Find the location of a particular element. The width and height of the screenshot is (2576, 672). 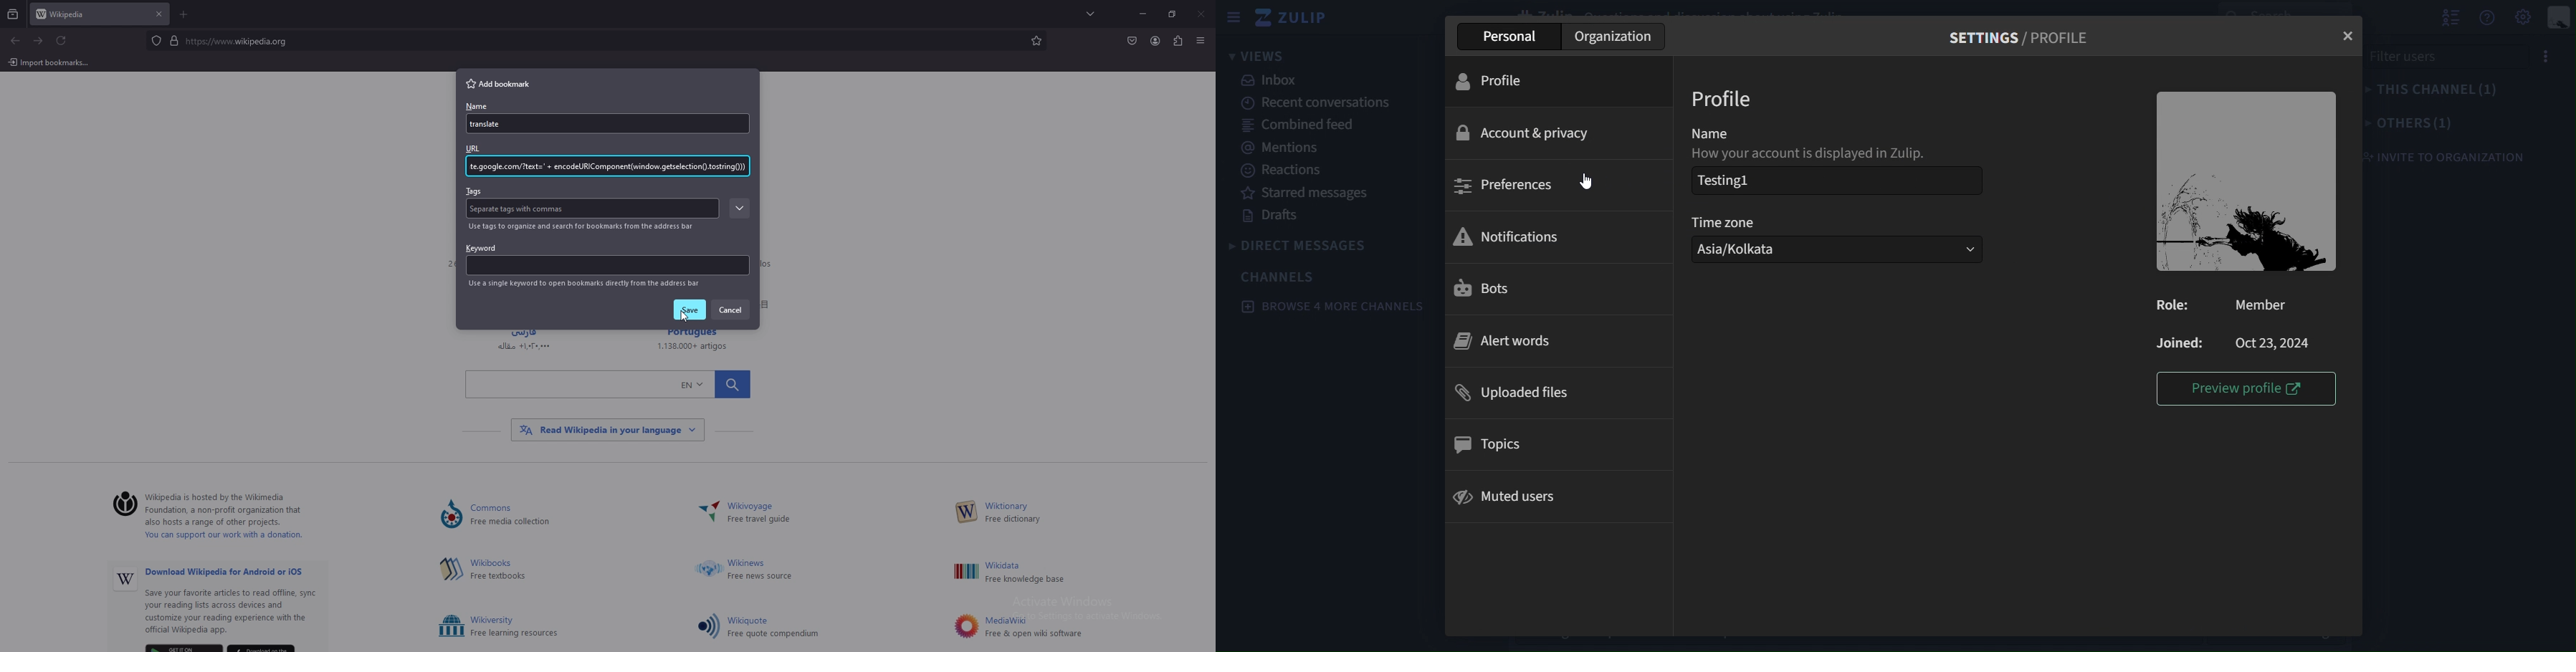

 is located at coordinates (450, 568).